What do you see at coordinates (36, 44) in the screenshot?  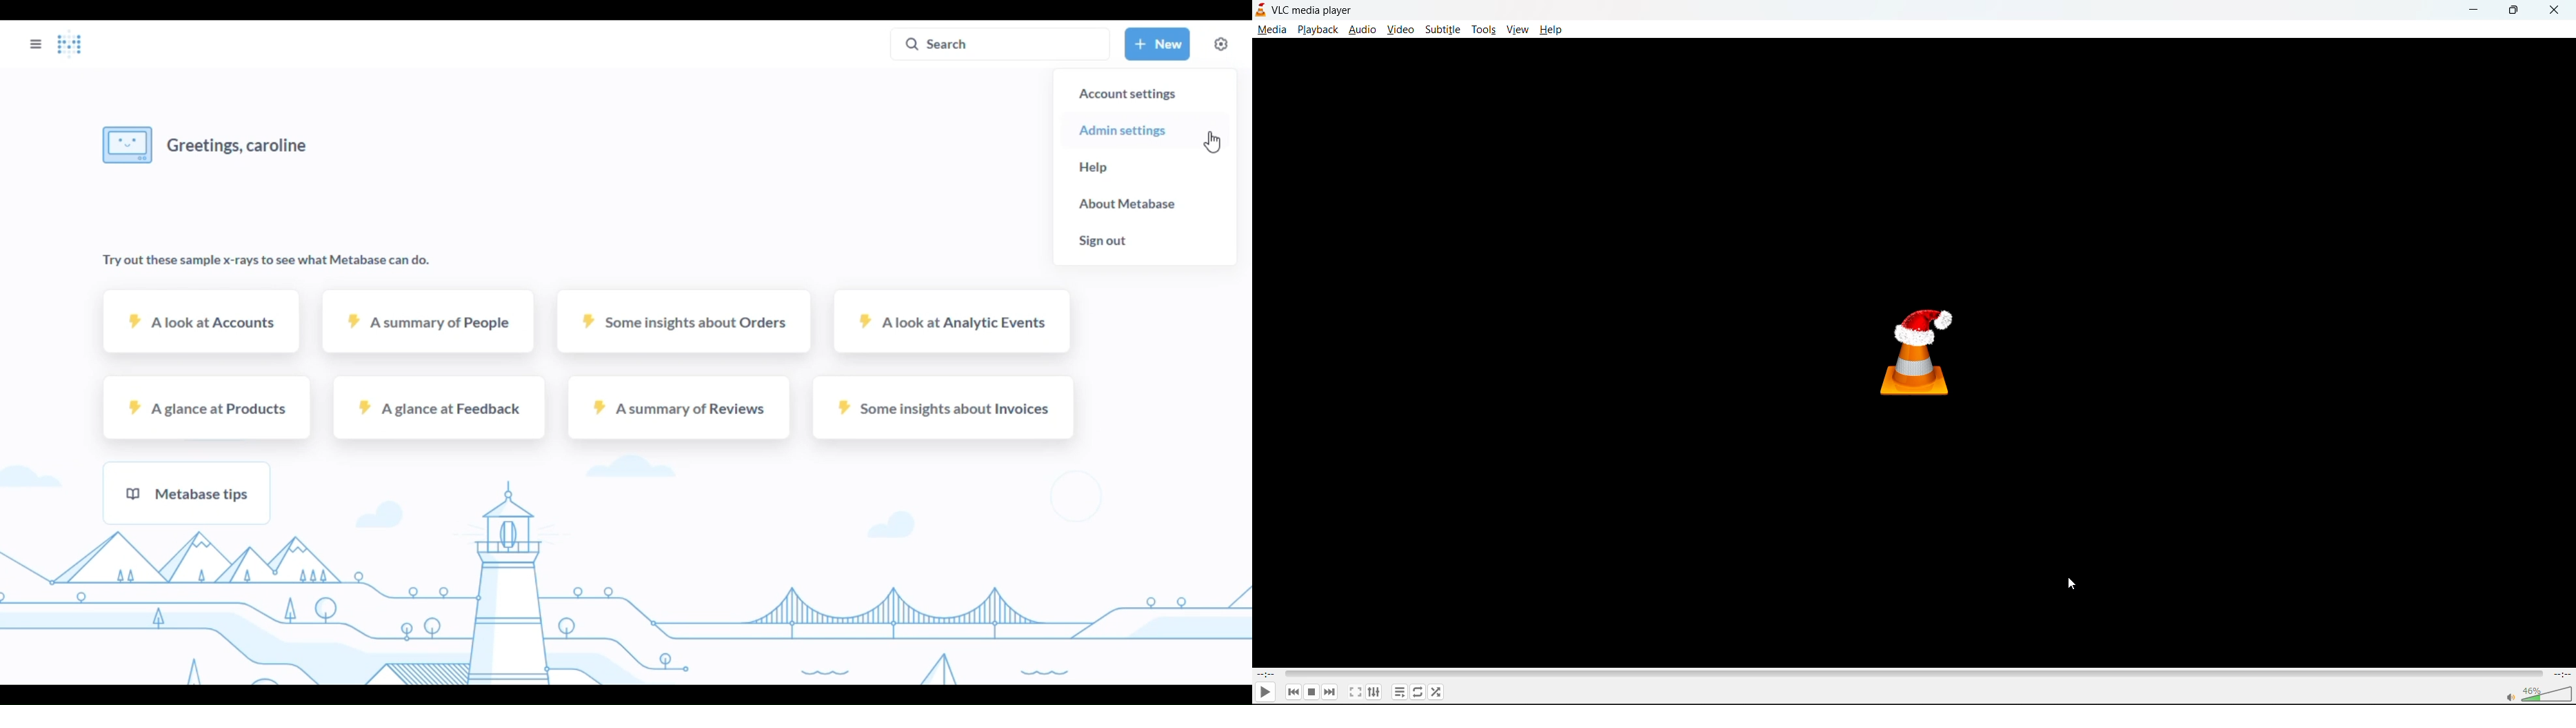 I see `open sidebar` at bounding box center [36, 44].